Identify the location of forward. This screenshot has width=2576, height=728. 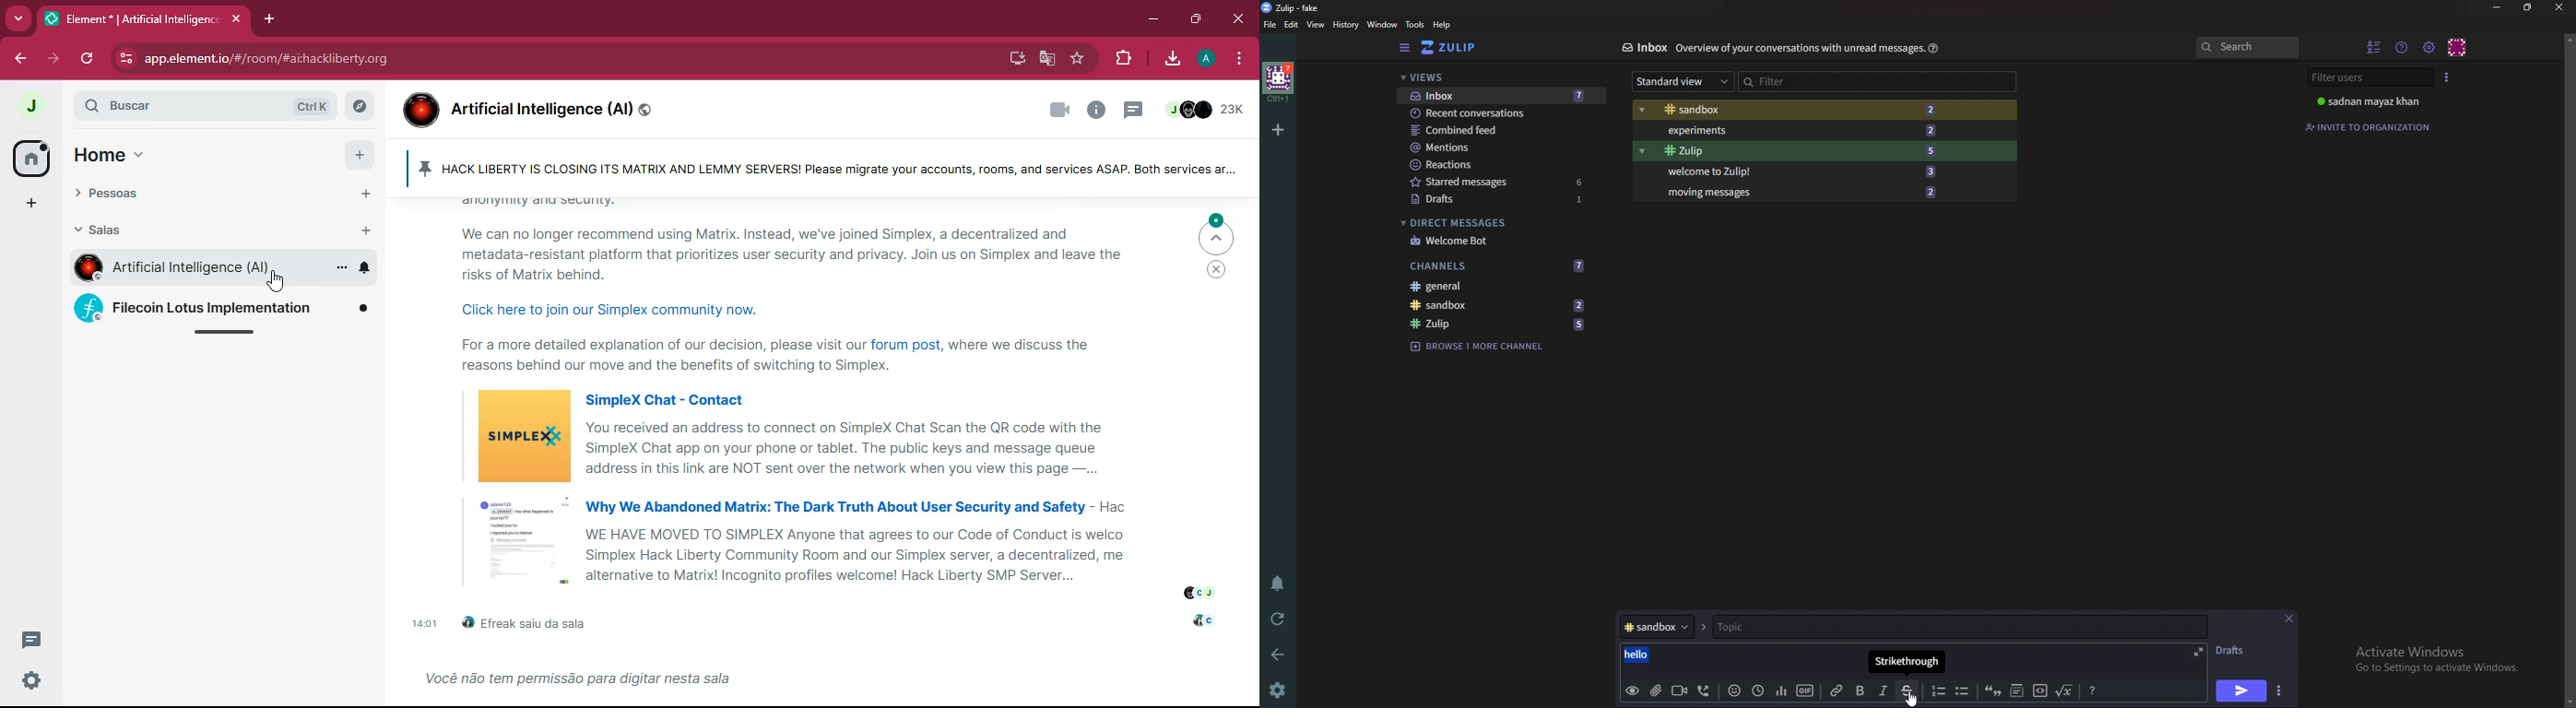
(54, 60).